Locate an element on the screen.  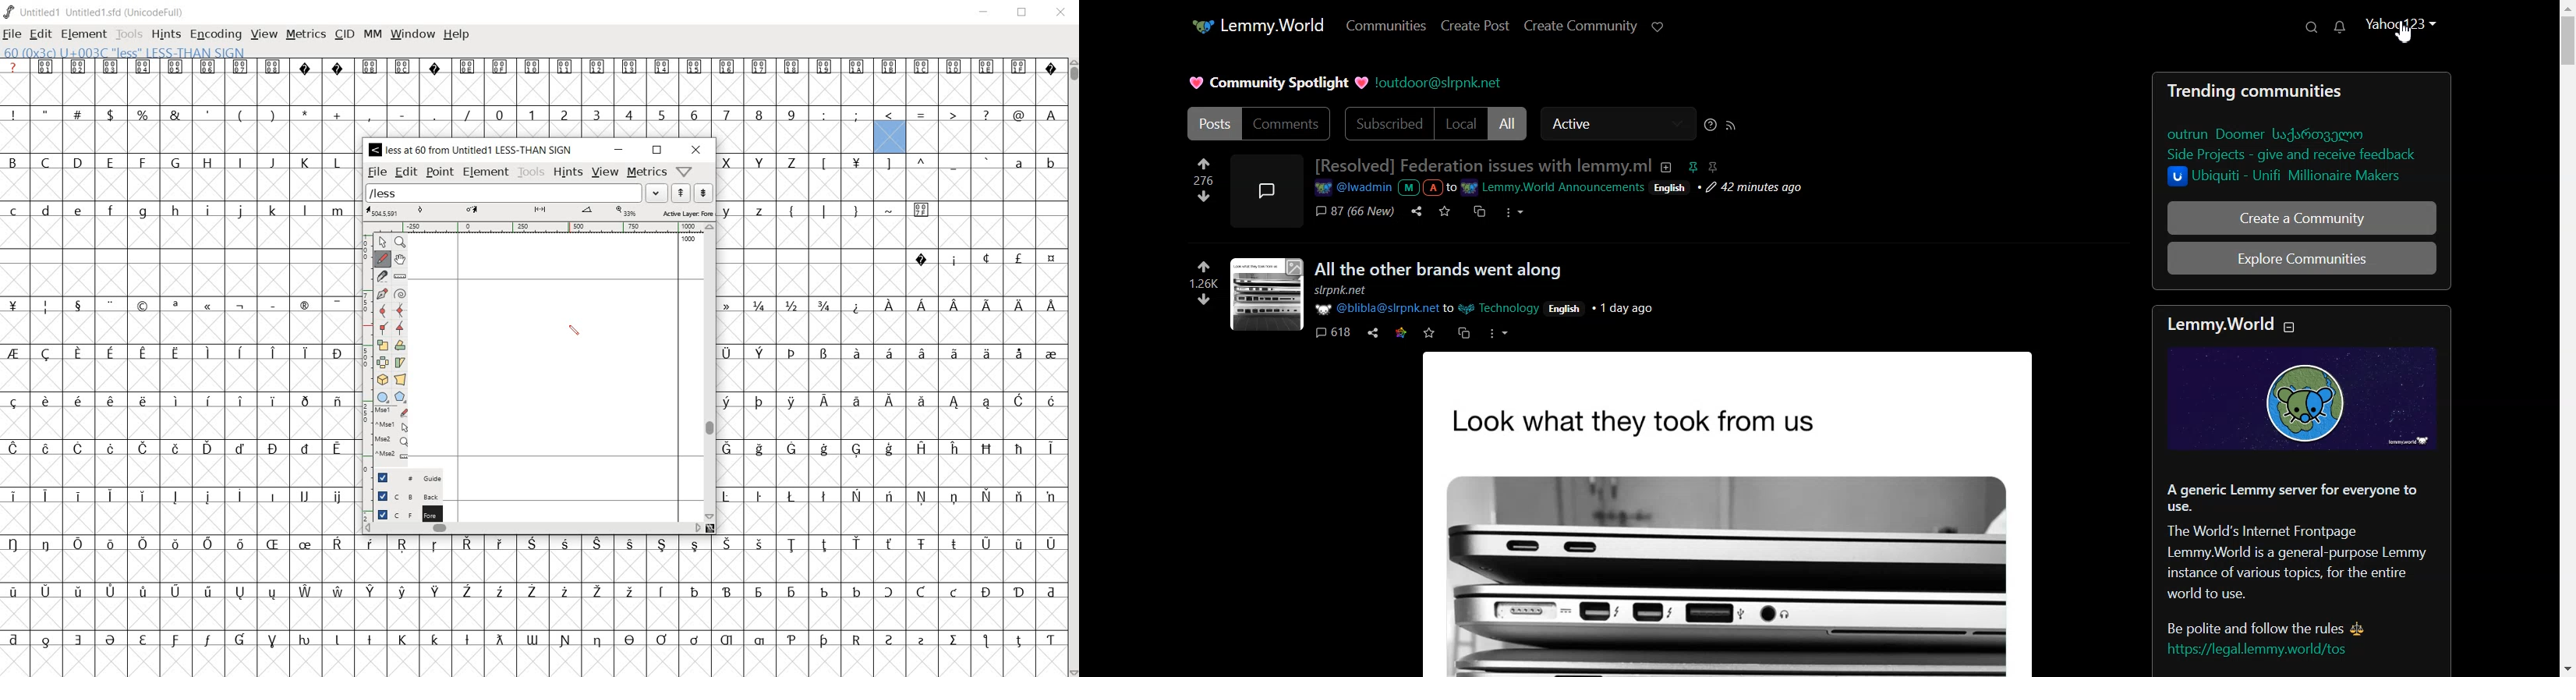
description is located at coordinates (1665, 166).